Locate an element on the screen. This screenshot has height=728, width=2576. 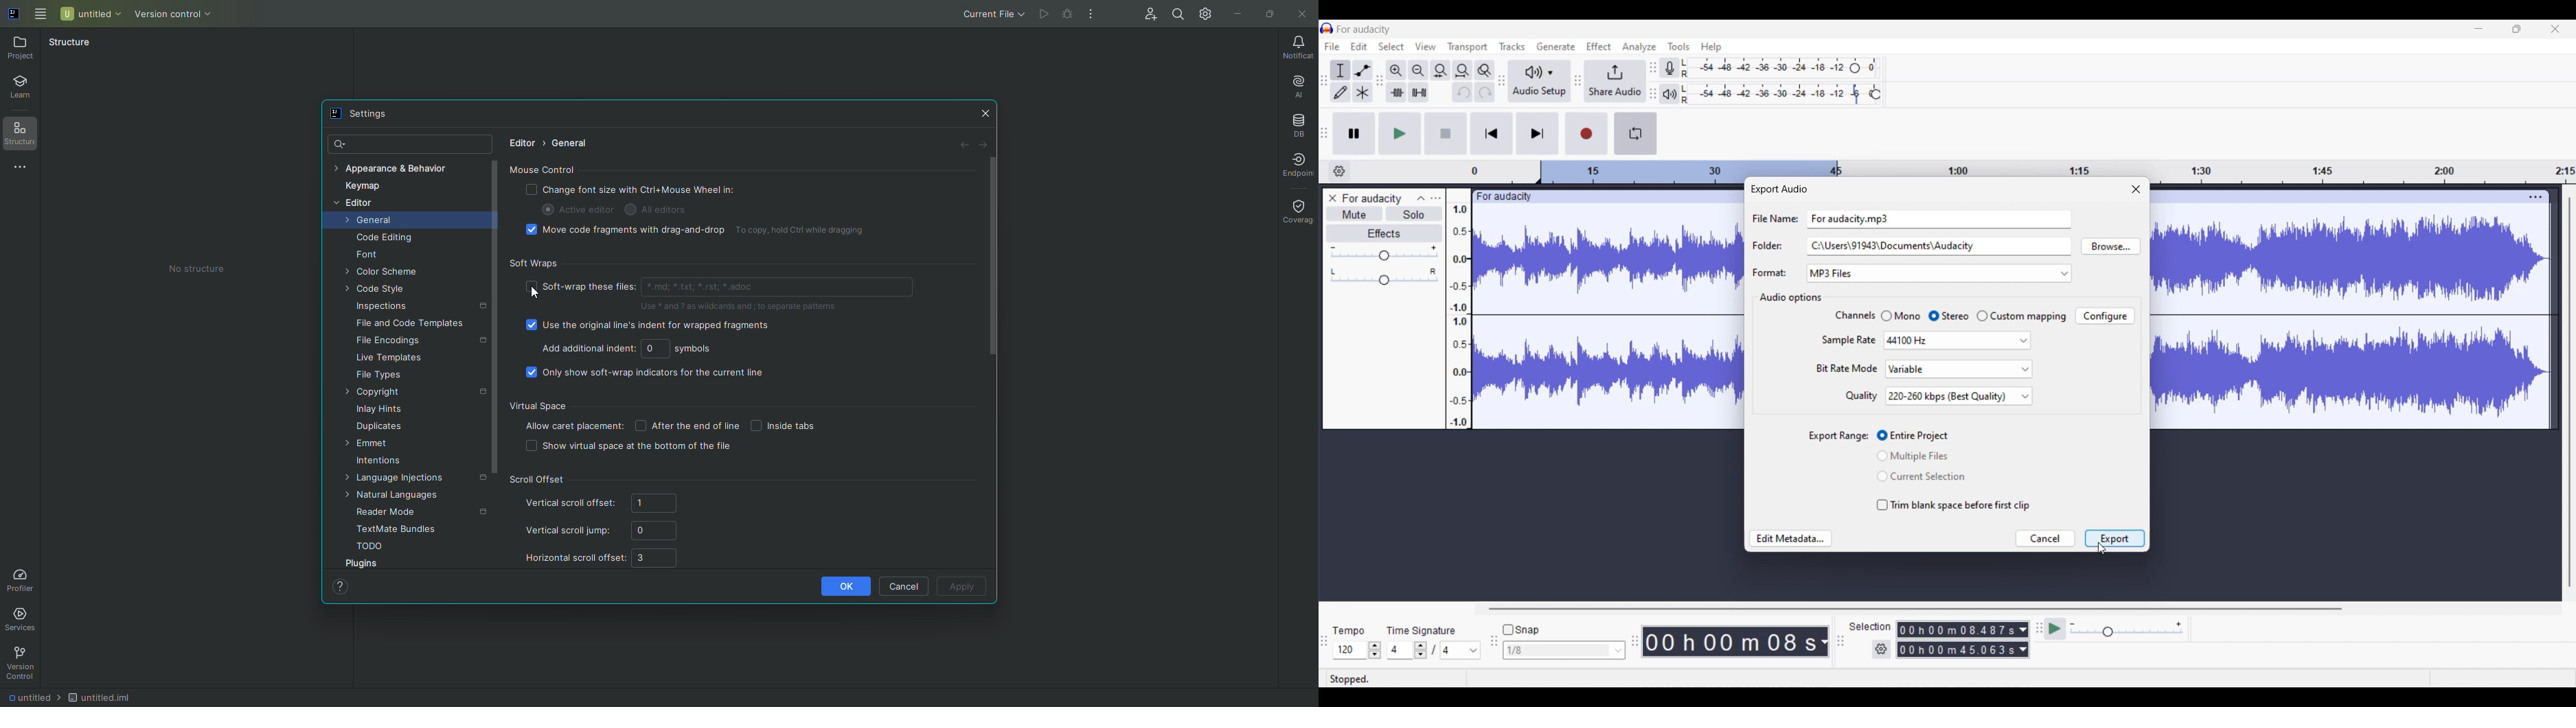
Input time signature is located at coordinates (1399, 650).